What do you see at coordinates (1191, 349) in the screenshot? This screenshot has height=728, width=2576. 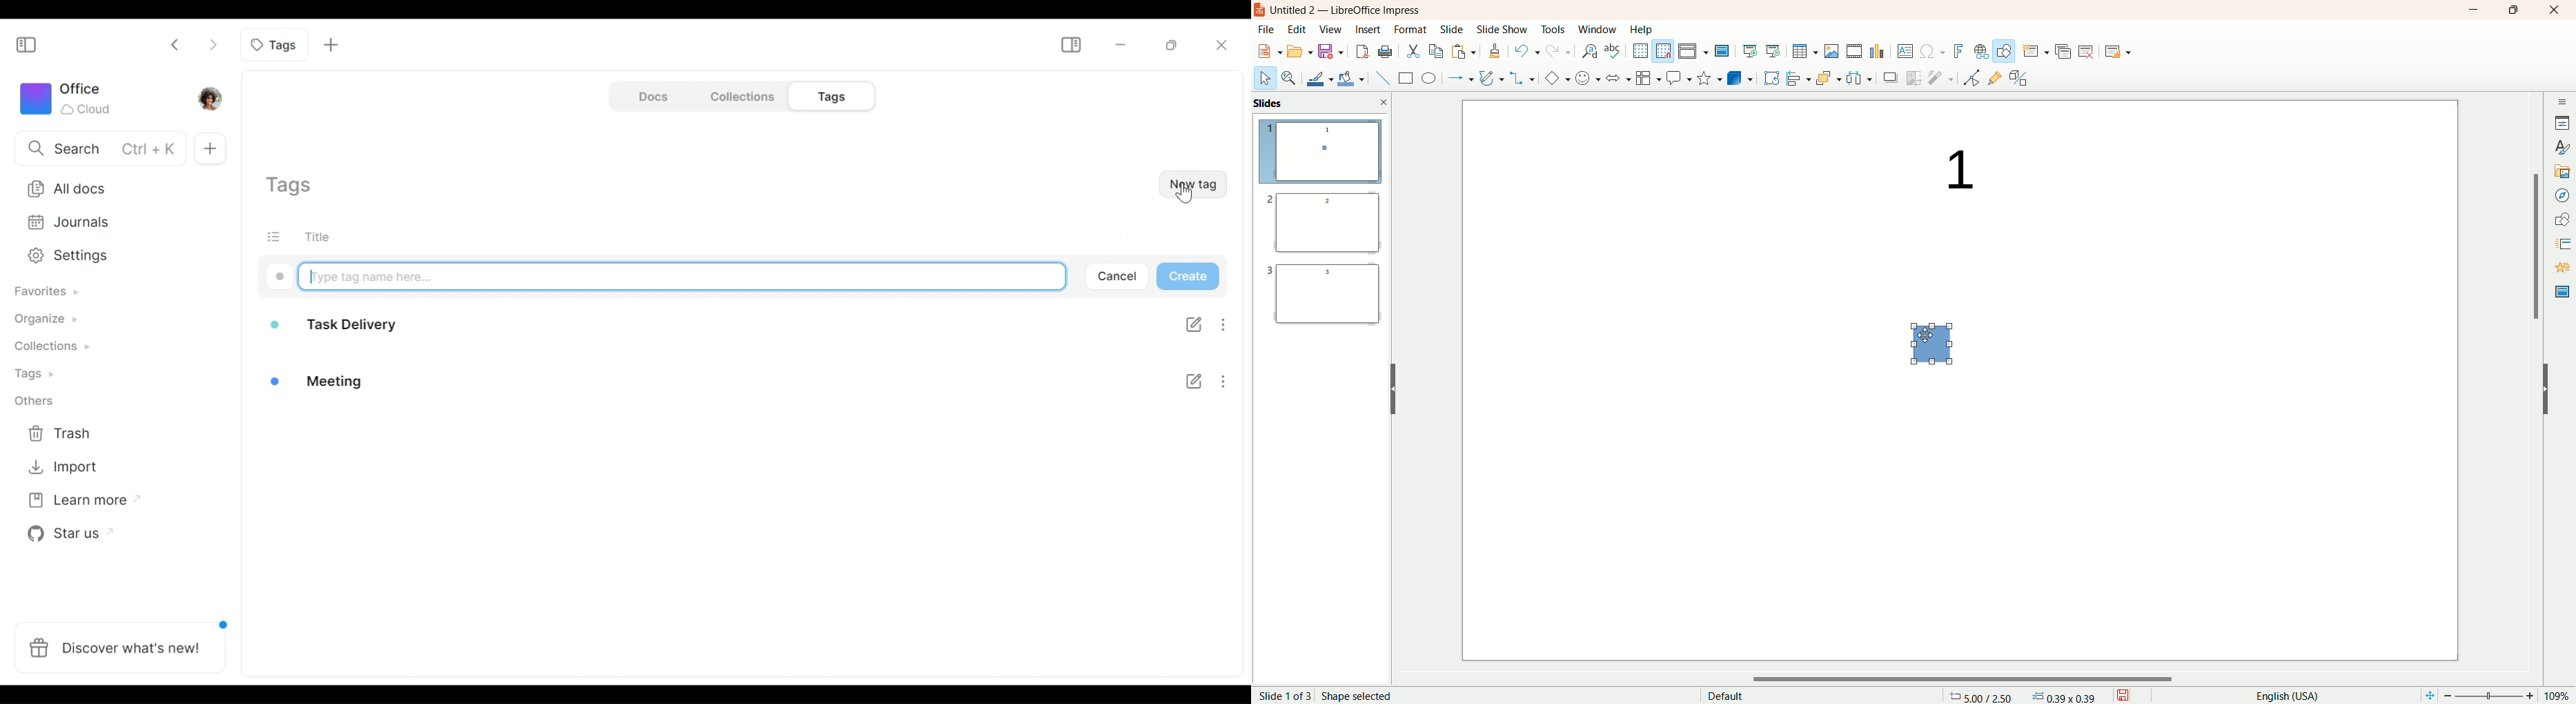 I see `Checklist` at bounding box center [1191, 349].